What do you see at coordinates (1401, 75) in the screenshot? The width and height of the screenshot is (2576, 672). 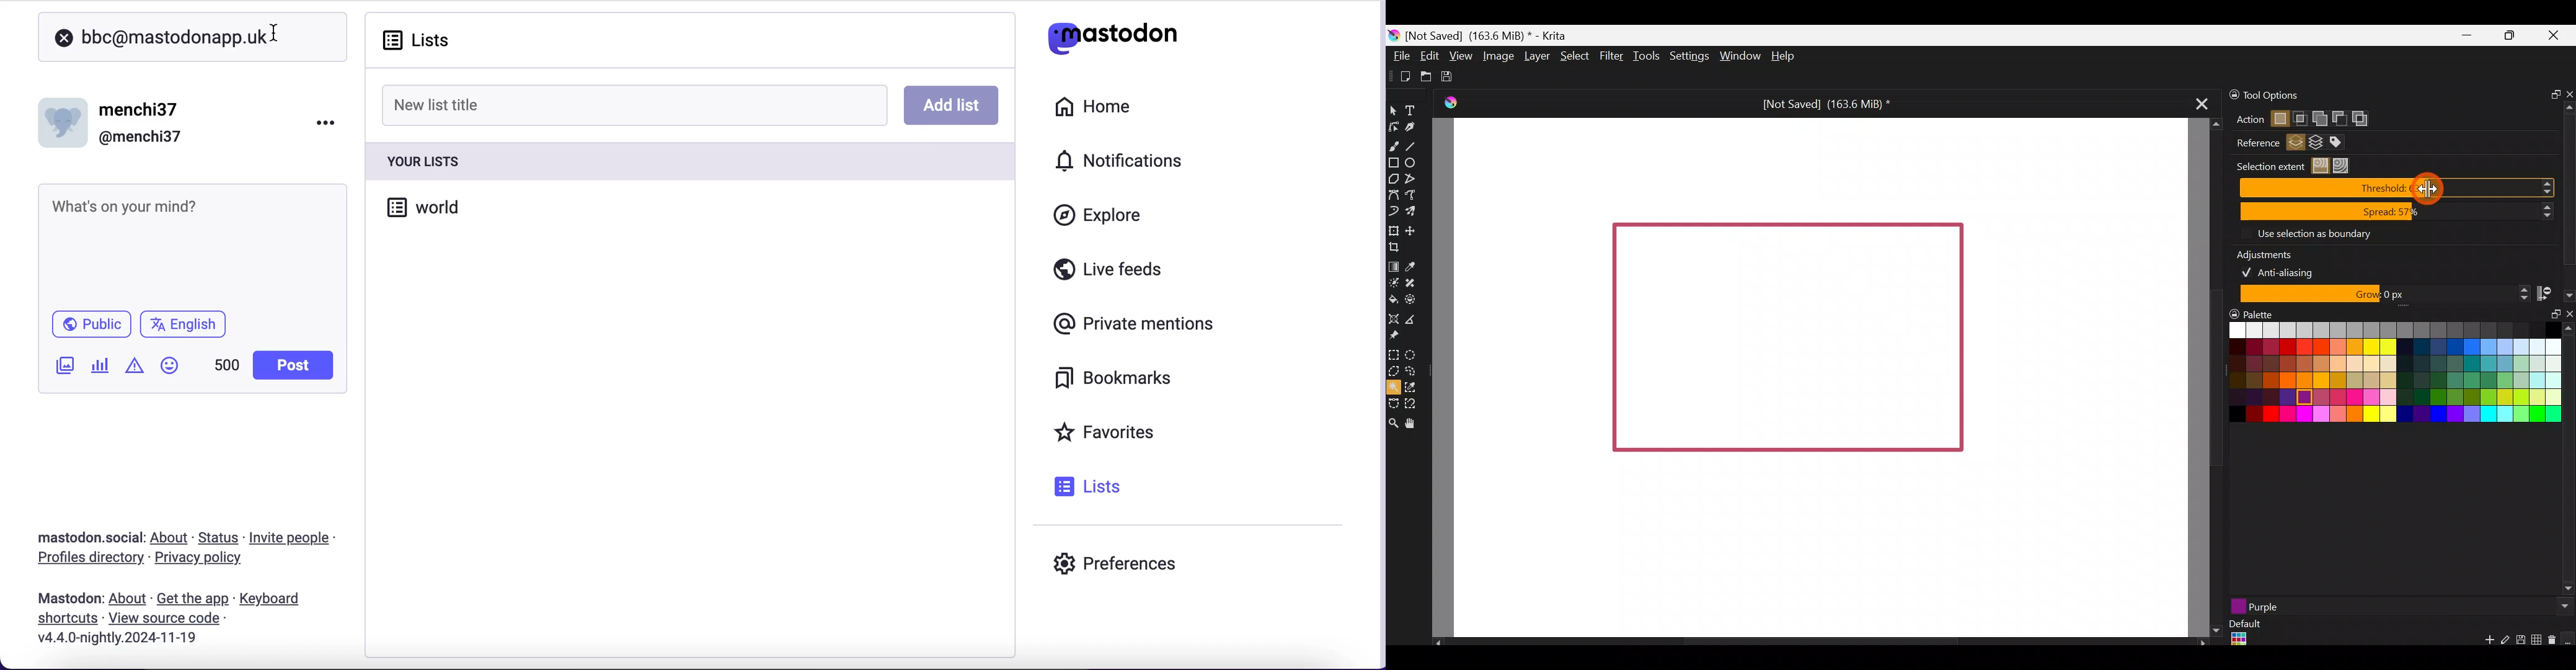 I see `Create new document` at bounding box center [1401, 75].